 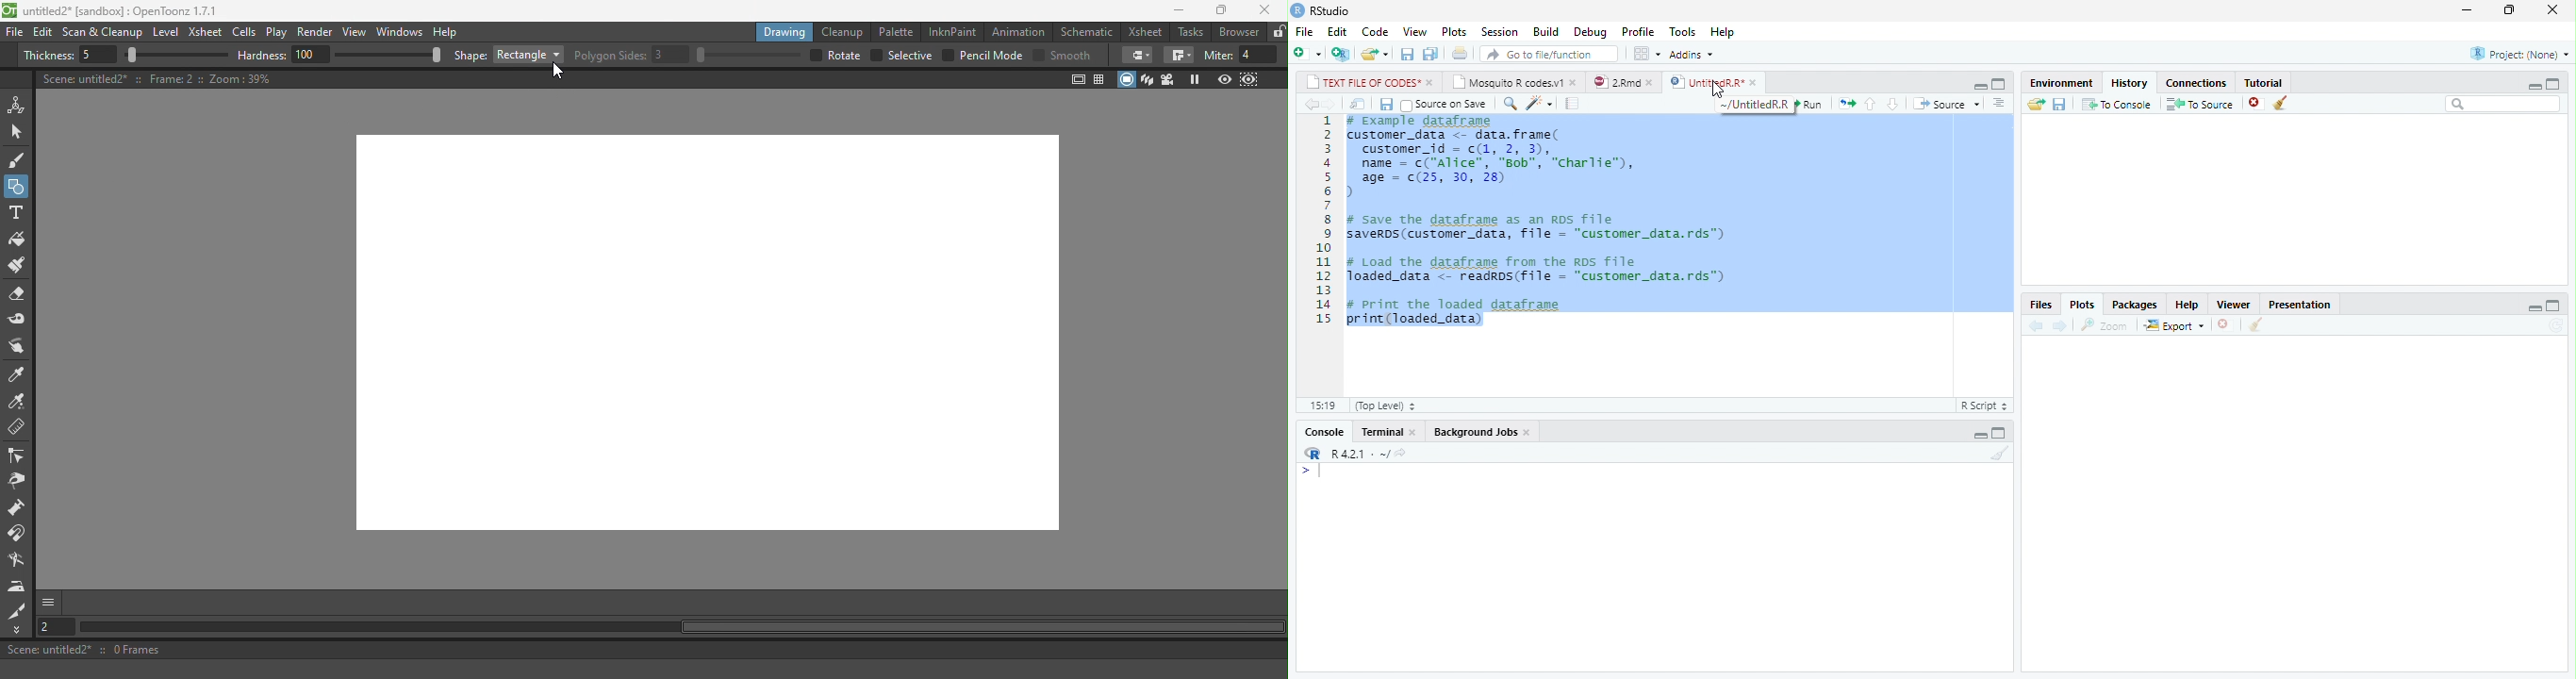 I want to click on View, so click(x=353, y=31).